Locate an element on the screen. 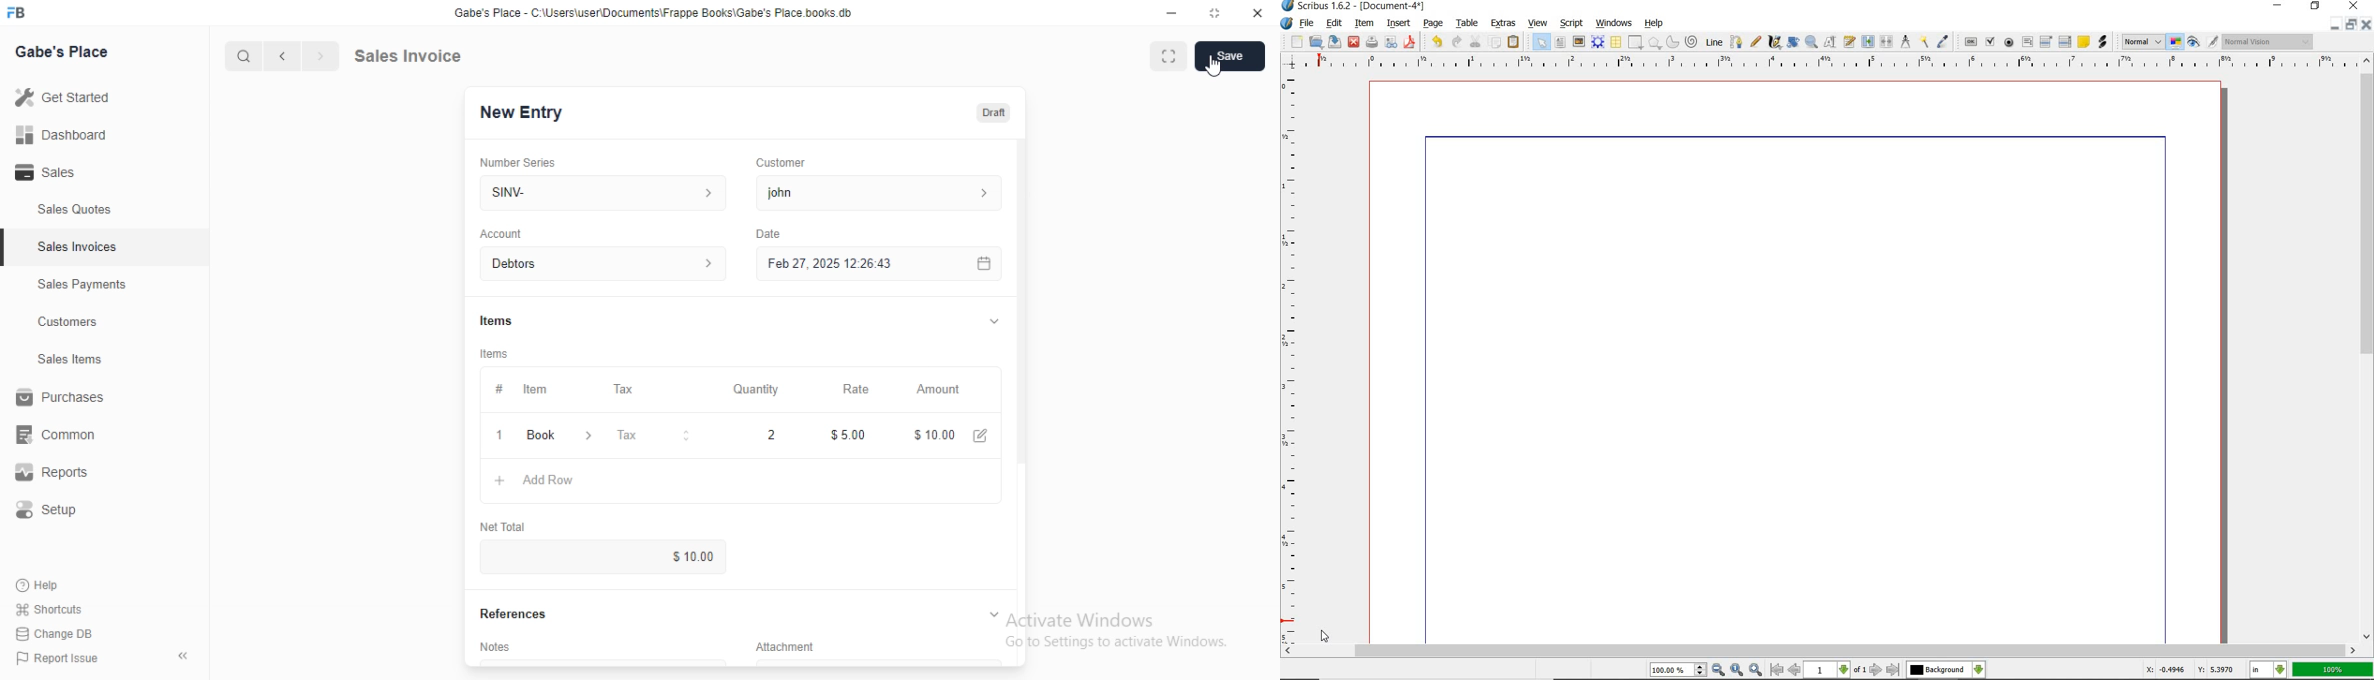  item is located at coordinates (1365, 24).